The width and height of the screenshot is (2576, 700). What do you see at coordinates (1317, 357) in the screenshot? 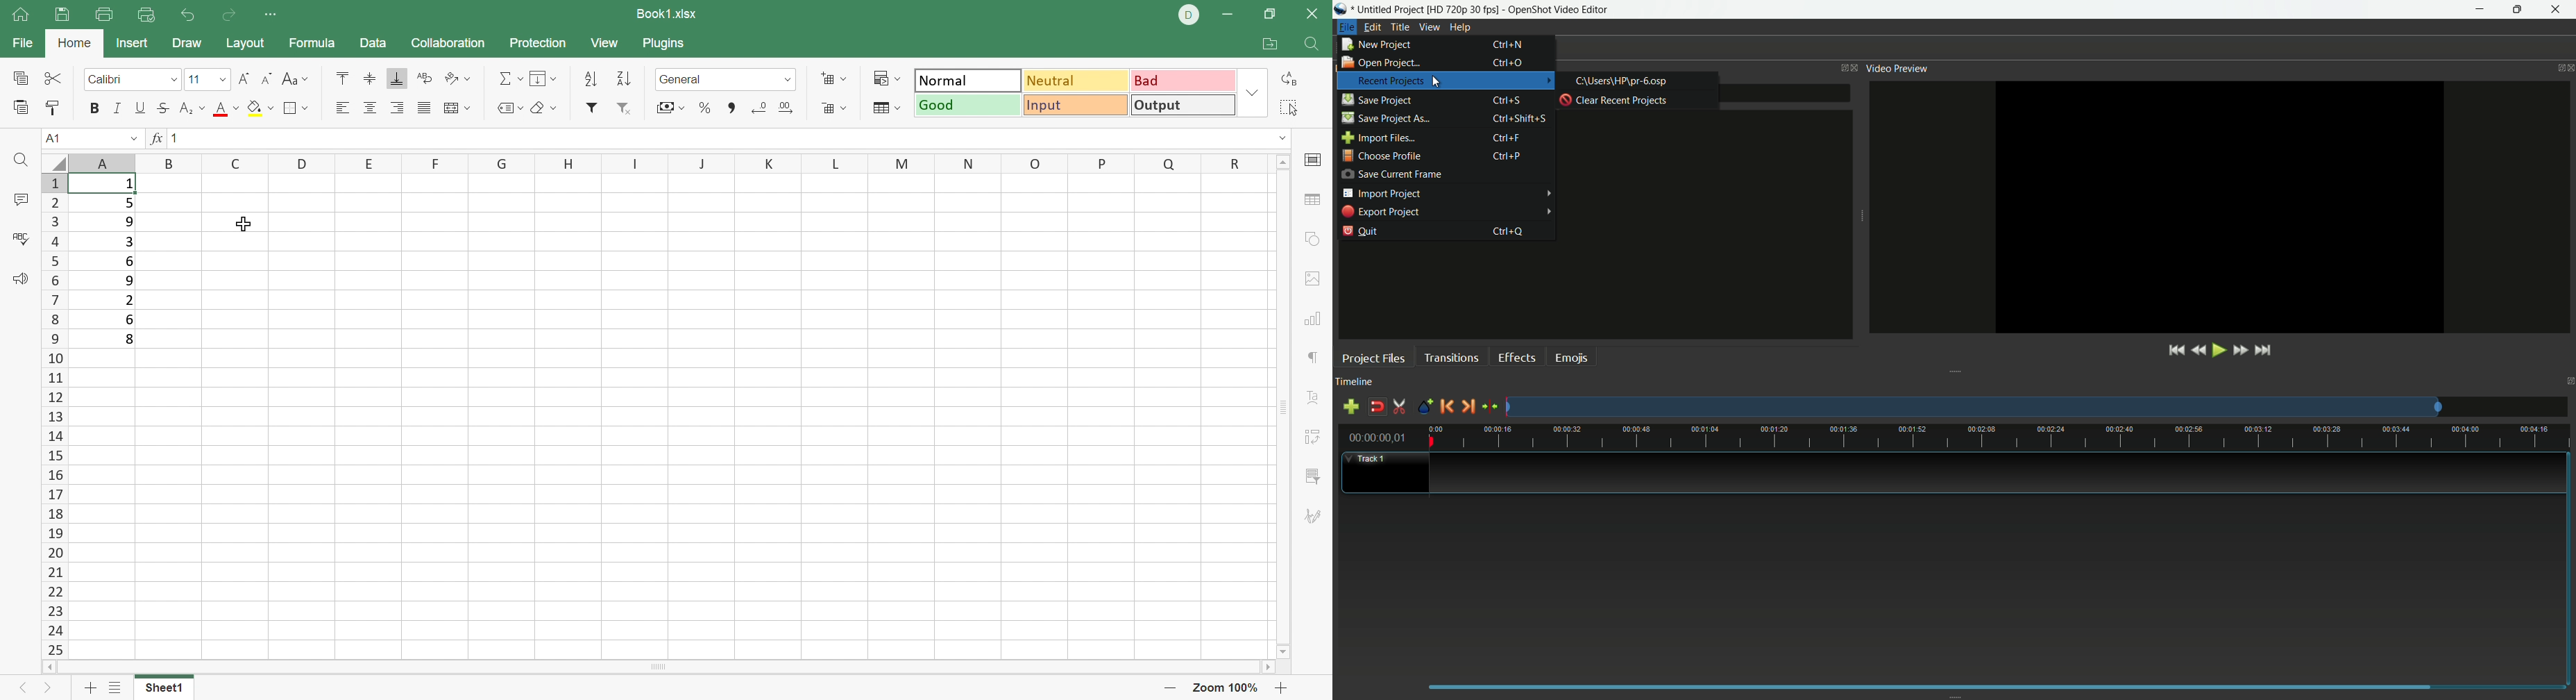
I see `paragraph settings` at bounding box center [1317, 357].